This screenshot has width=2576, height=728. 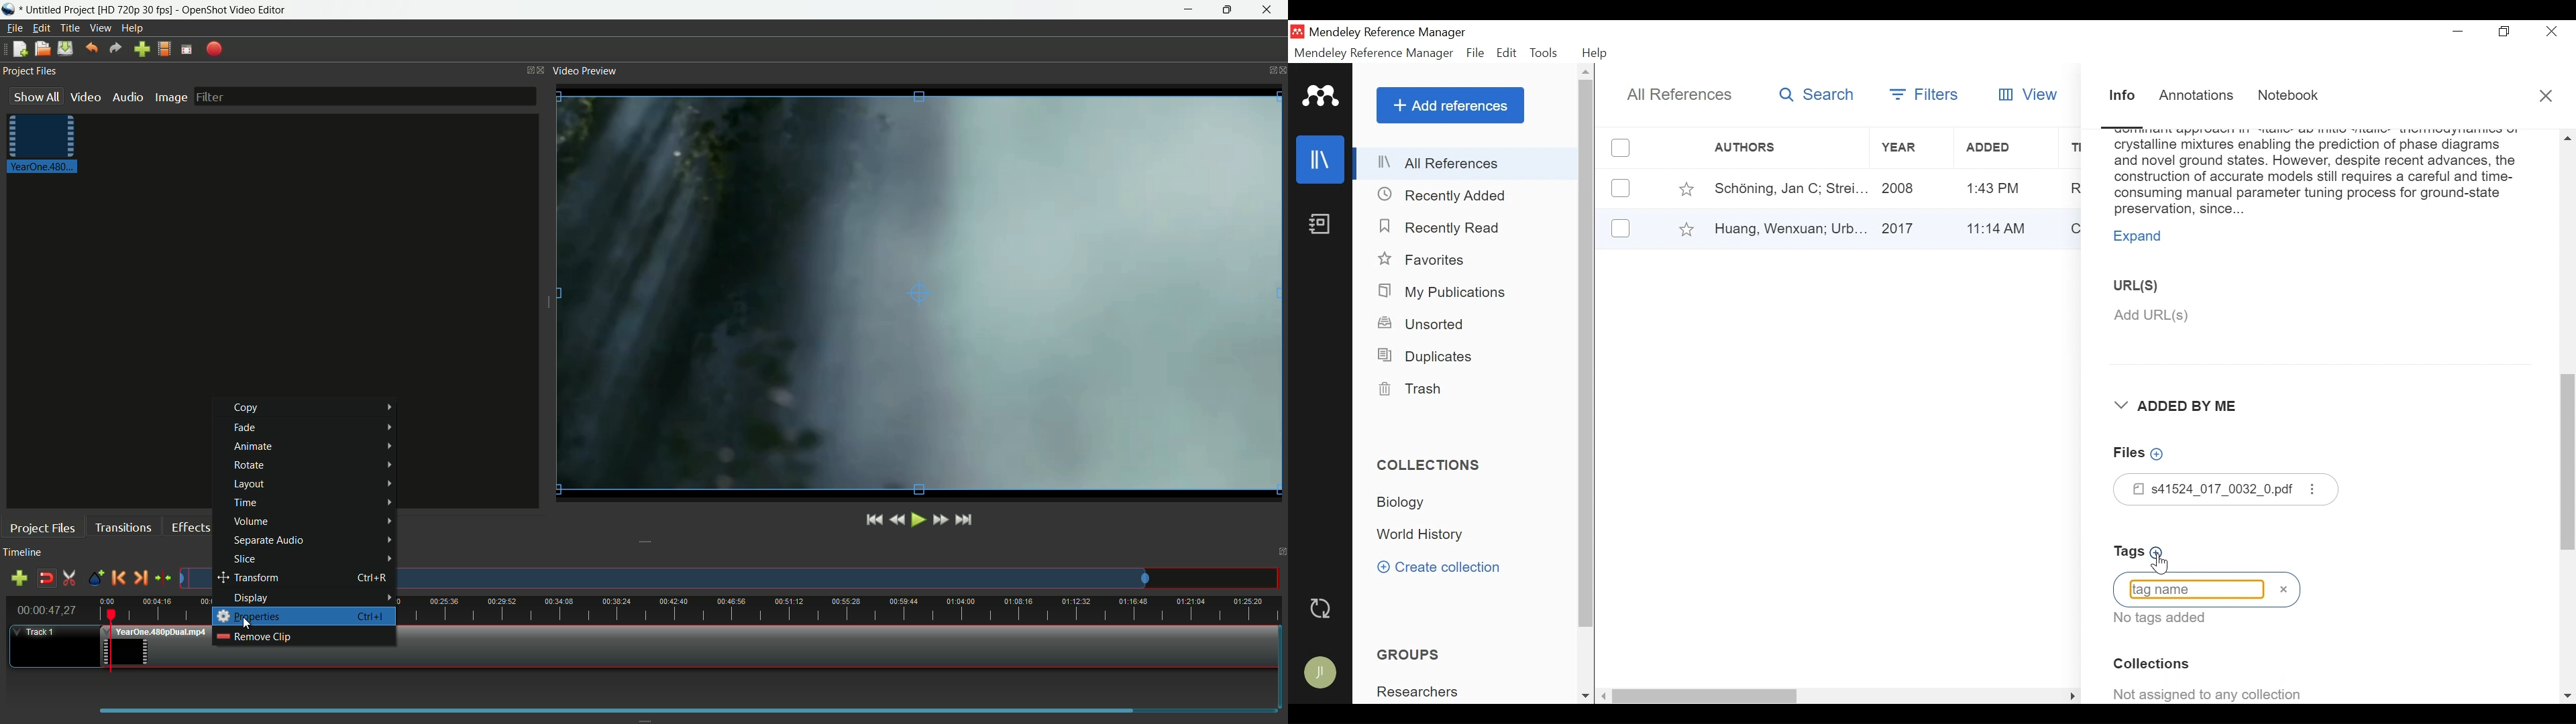 I want to click on timeline, so click(x=25, y=553).